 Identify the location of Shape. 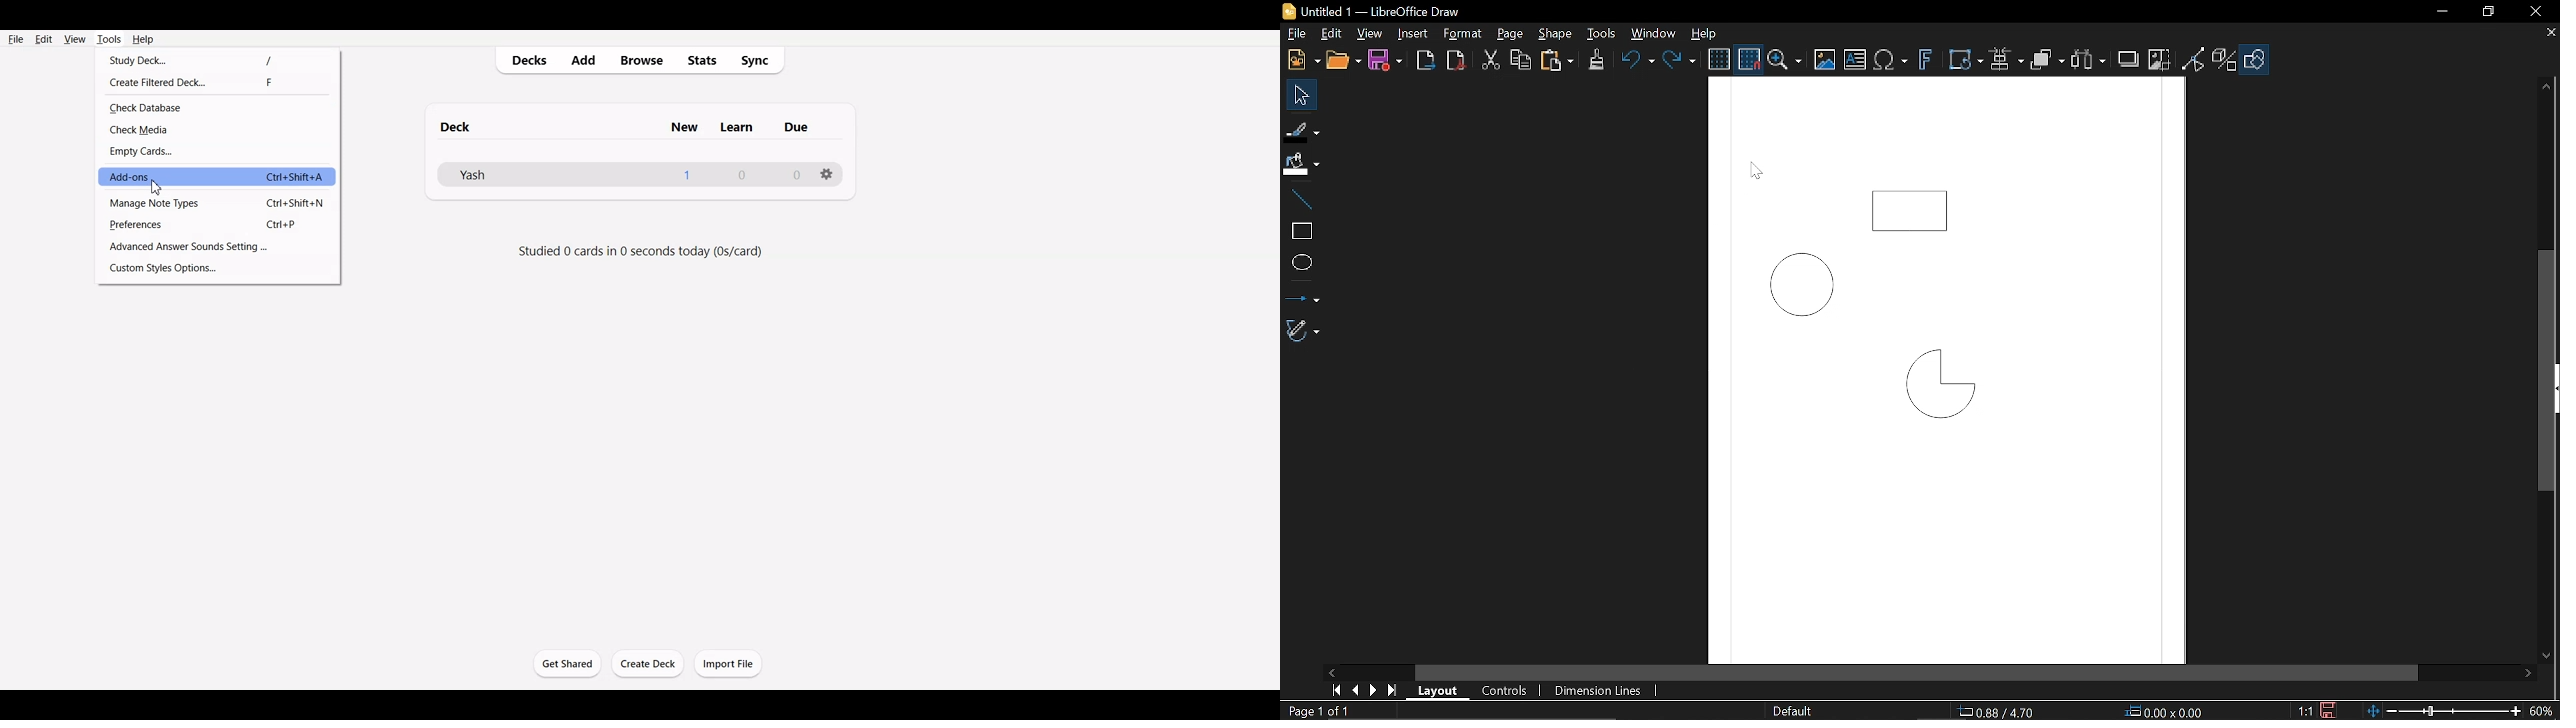
(1554, 35).